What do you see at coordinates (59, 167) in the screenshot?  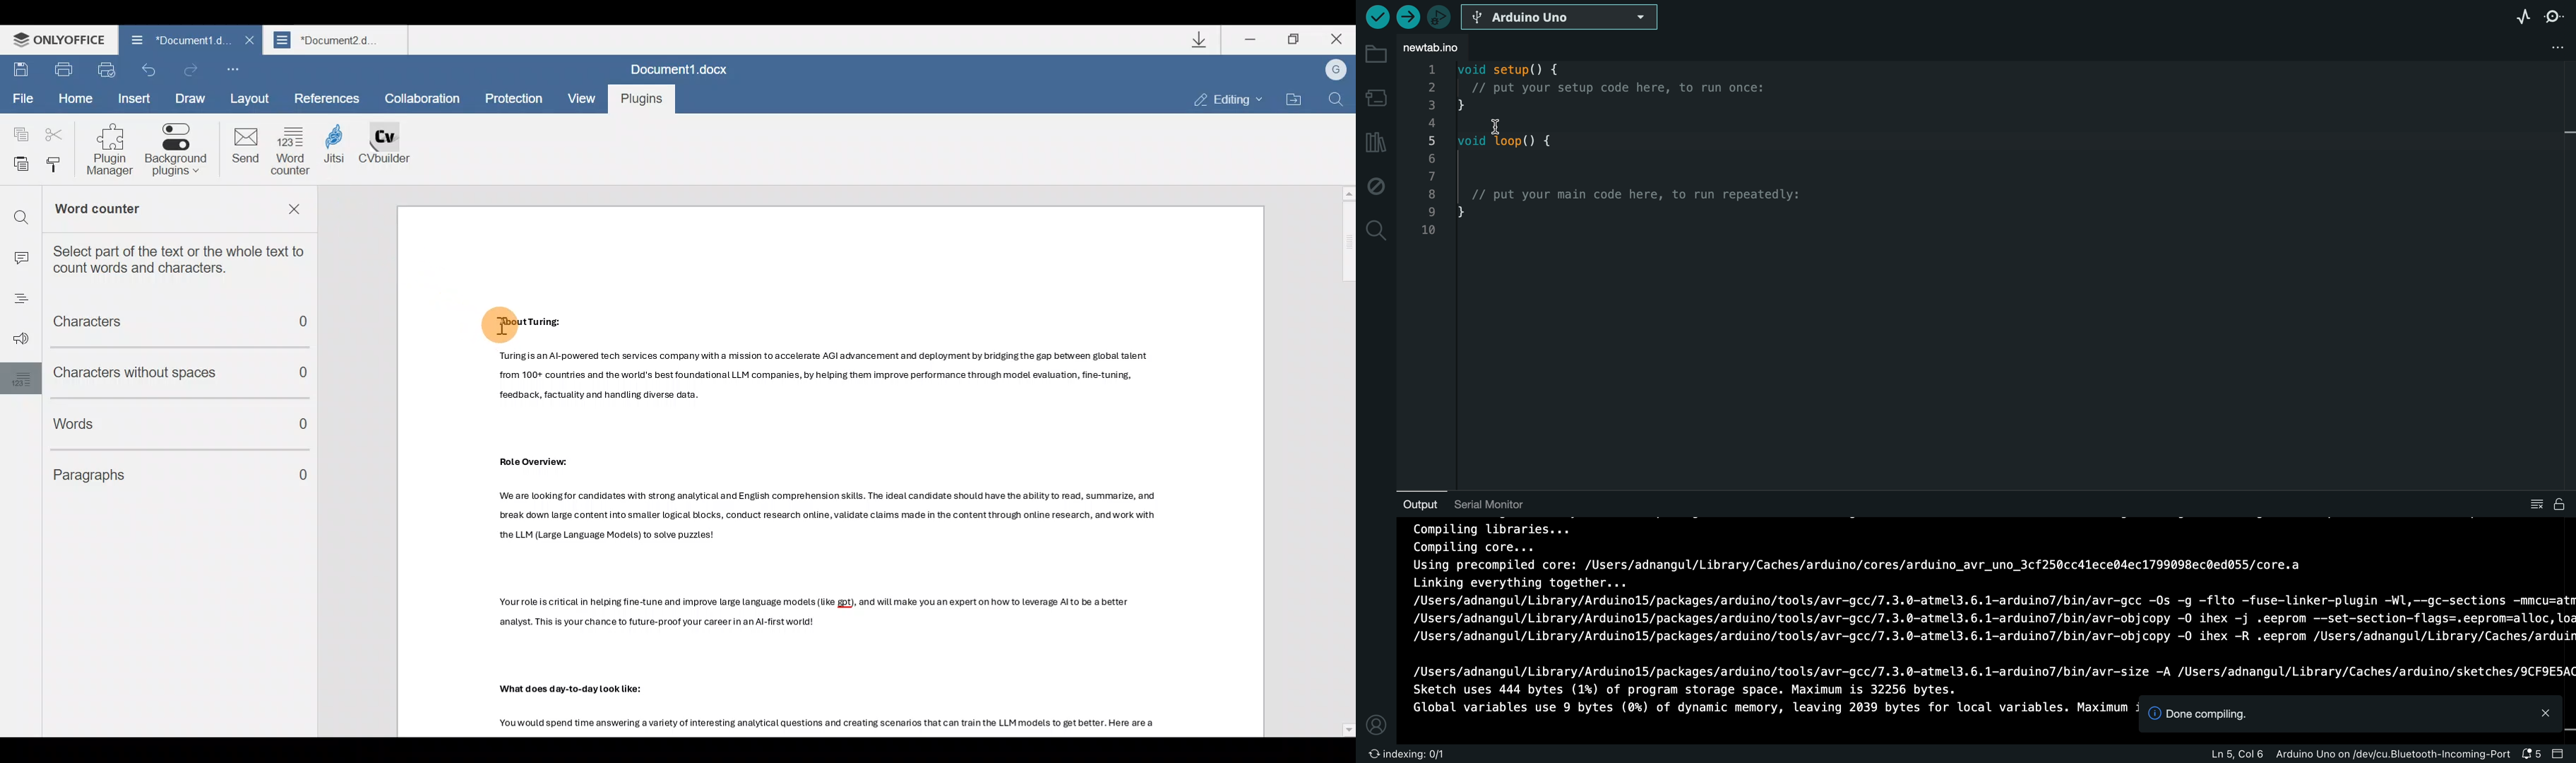 I see `Copy style` at bounding box center [59, 167].